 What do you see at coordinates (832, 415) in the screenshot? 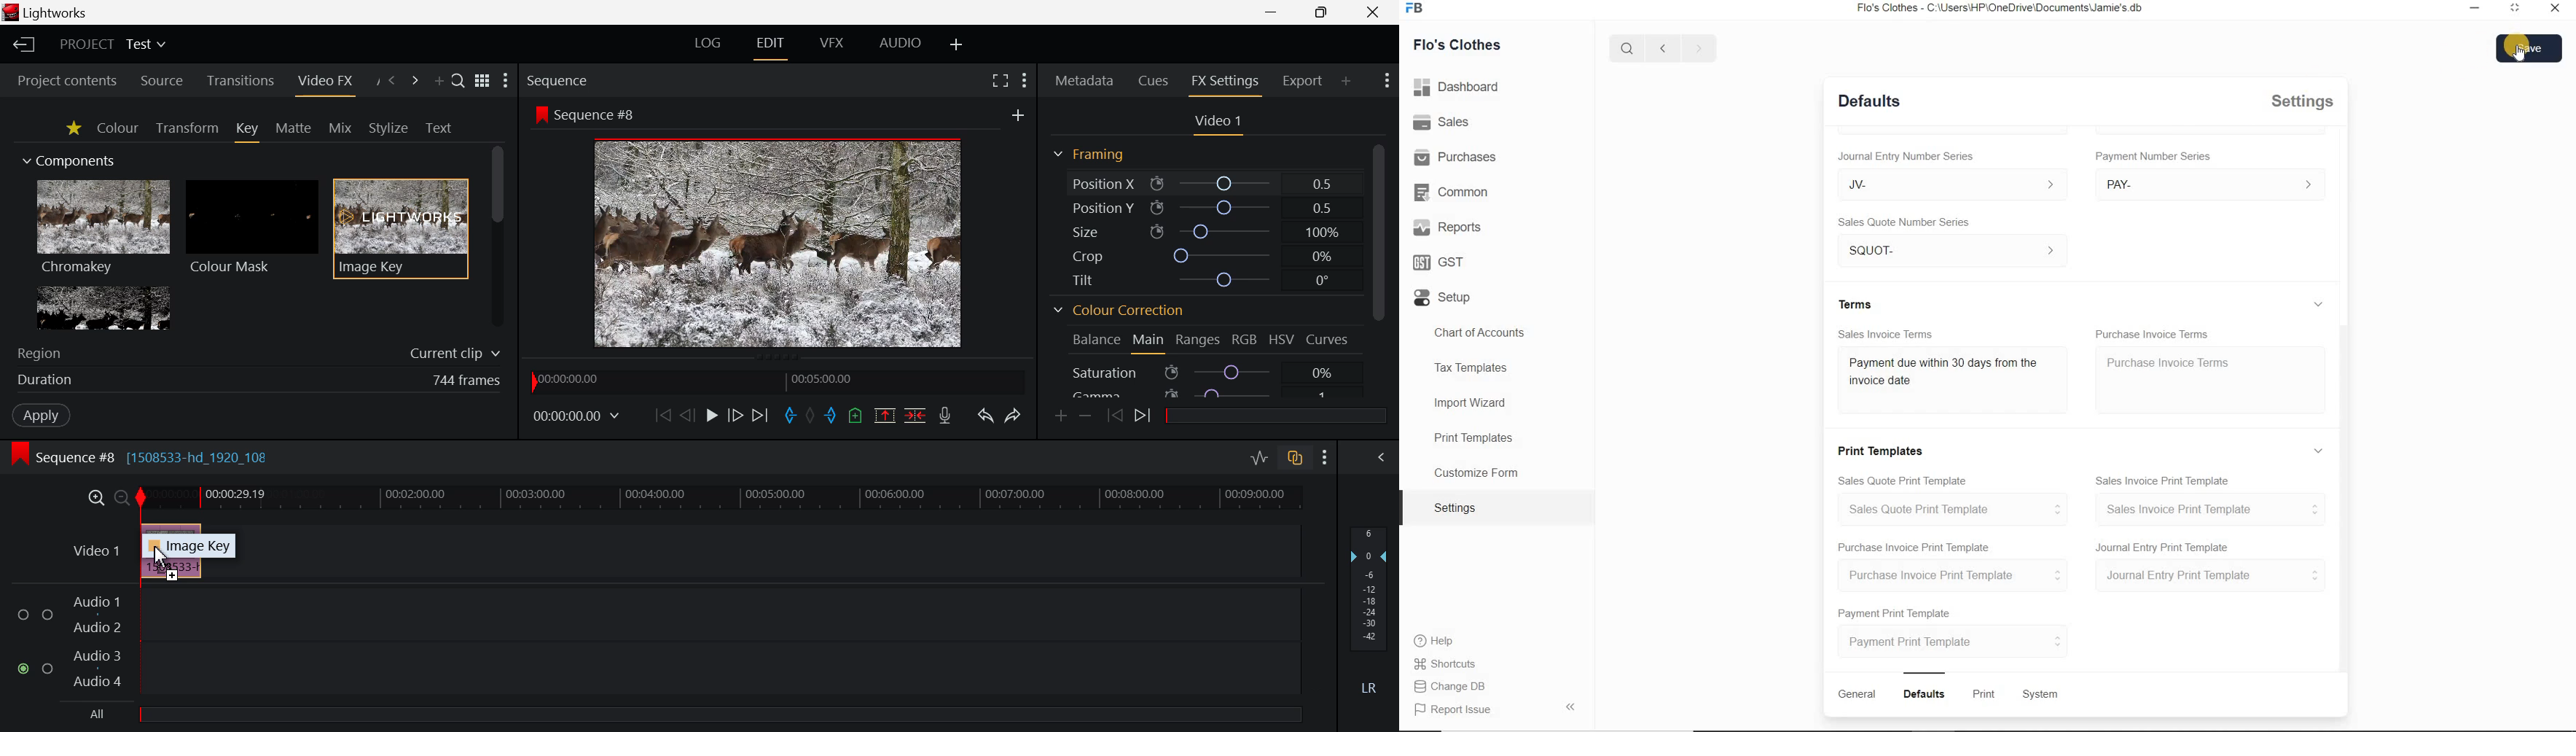
I see `Mark Out` at bounding box center [832, 415].